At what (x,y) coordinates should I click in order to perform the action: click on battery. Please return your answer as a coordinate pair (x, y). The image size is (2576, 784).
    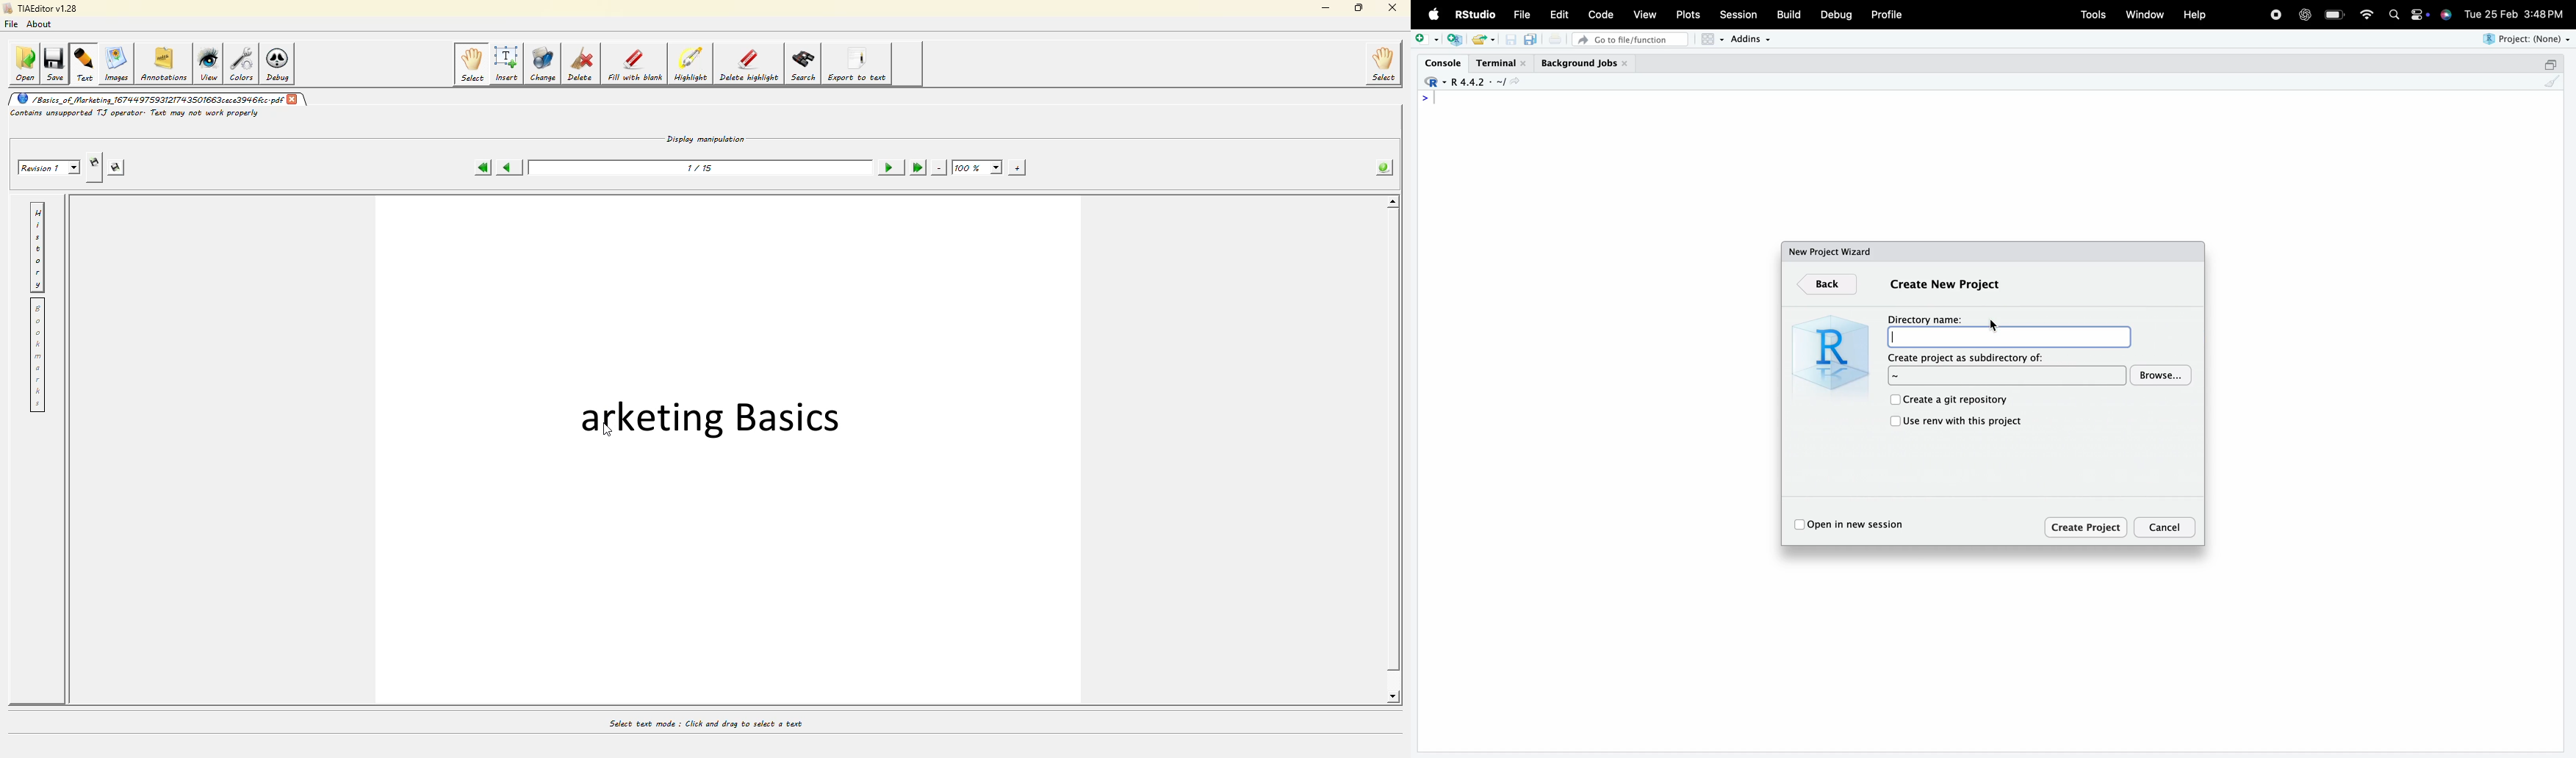
    Looking at the image, I should click on (2334, 15).